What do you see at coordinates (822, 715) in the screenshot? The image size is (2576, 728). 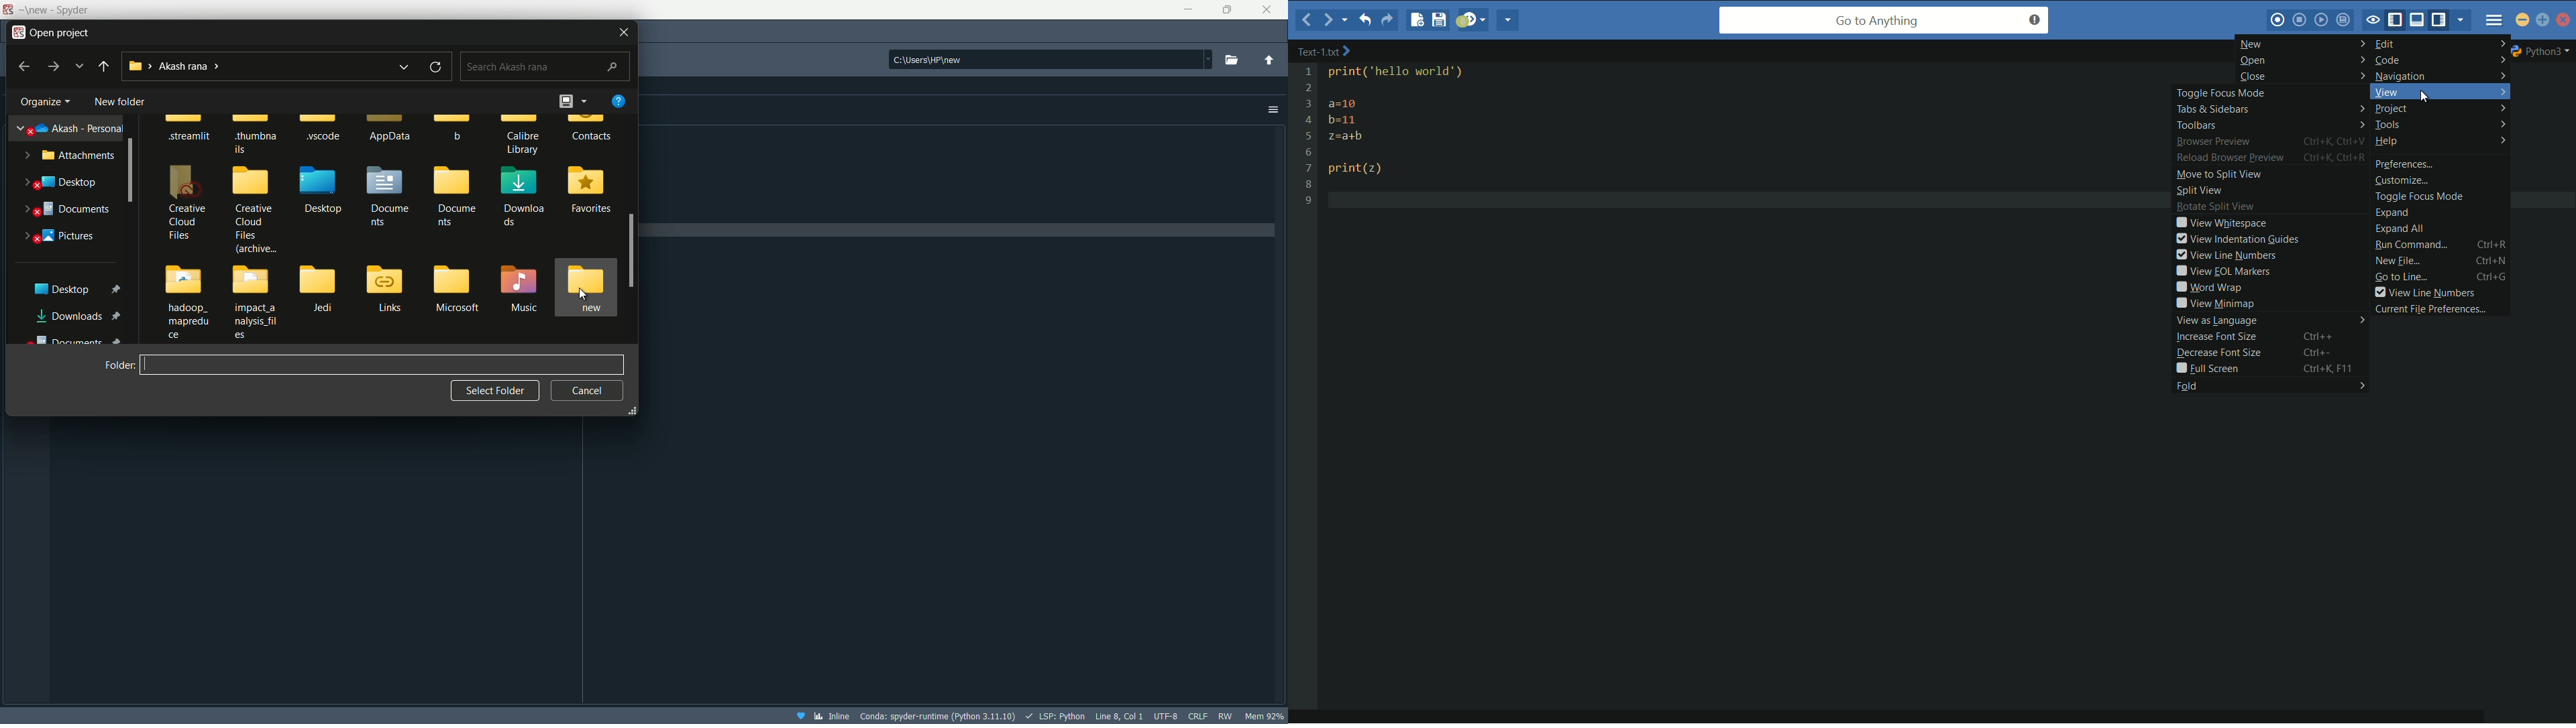 I see `Inline` at bounding box center [822, 715].